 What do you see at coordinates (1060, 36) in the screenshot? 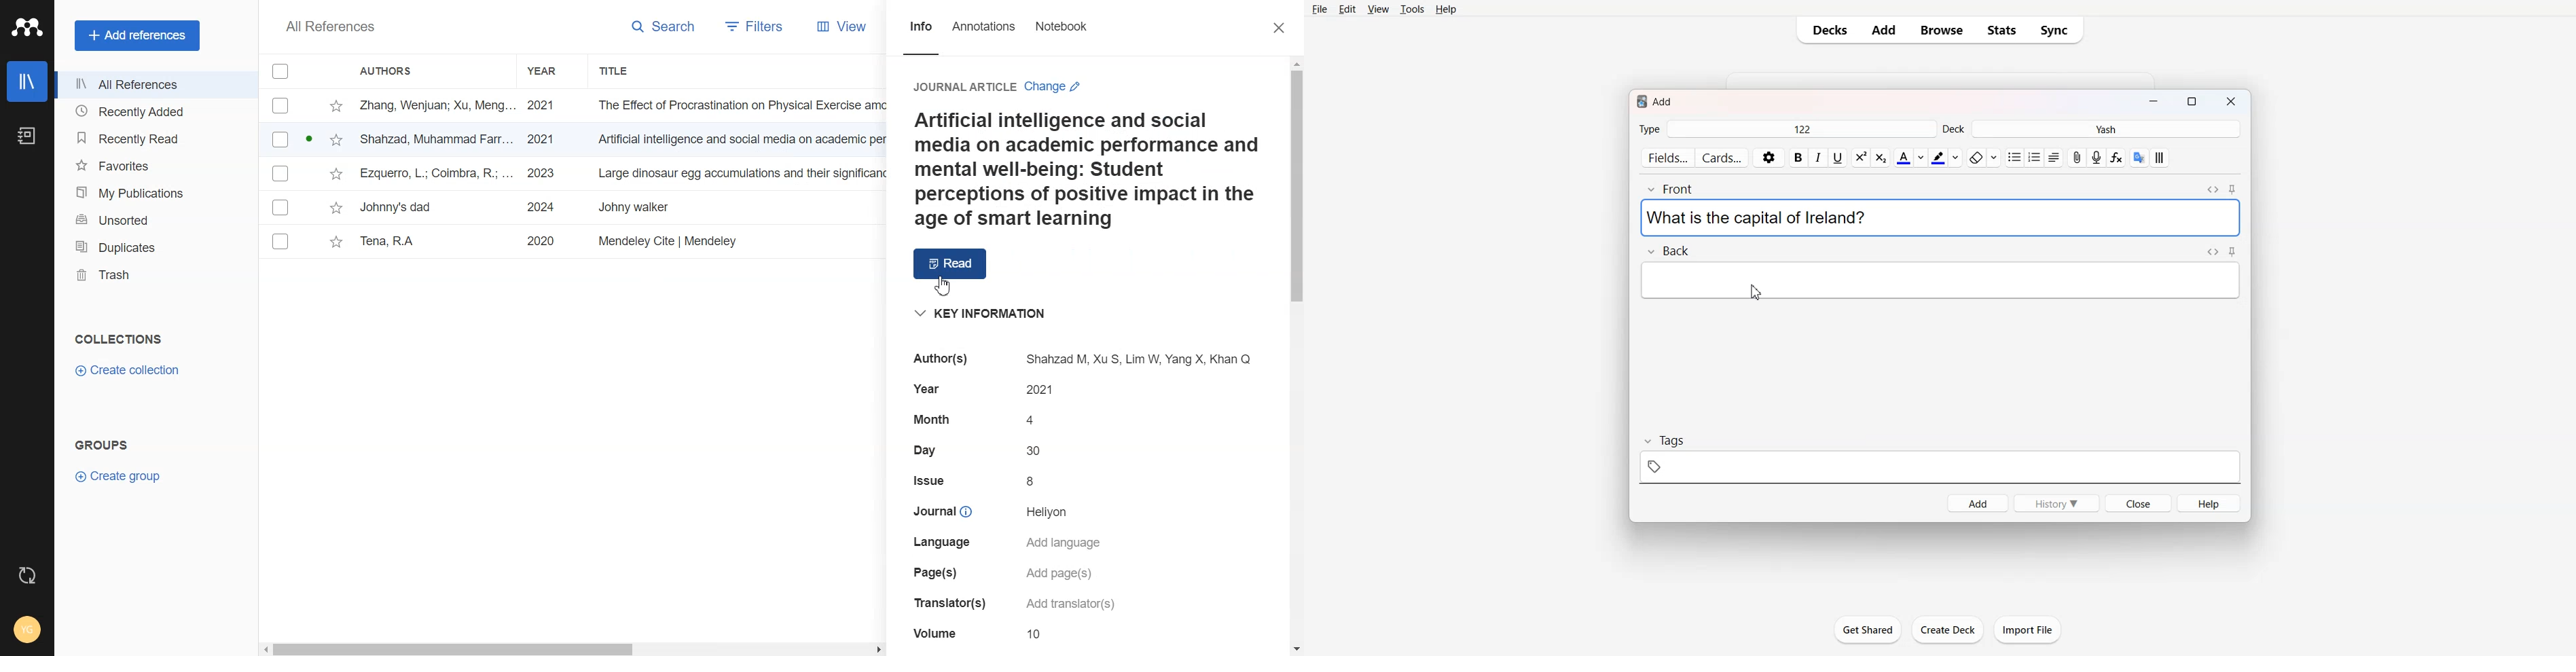
I see `Notebook` at bounding box center [1060, 36].